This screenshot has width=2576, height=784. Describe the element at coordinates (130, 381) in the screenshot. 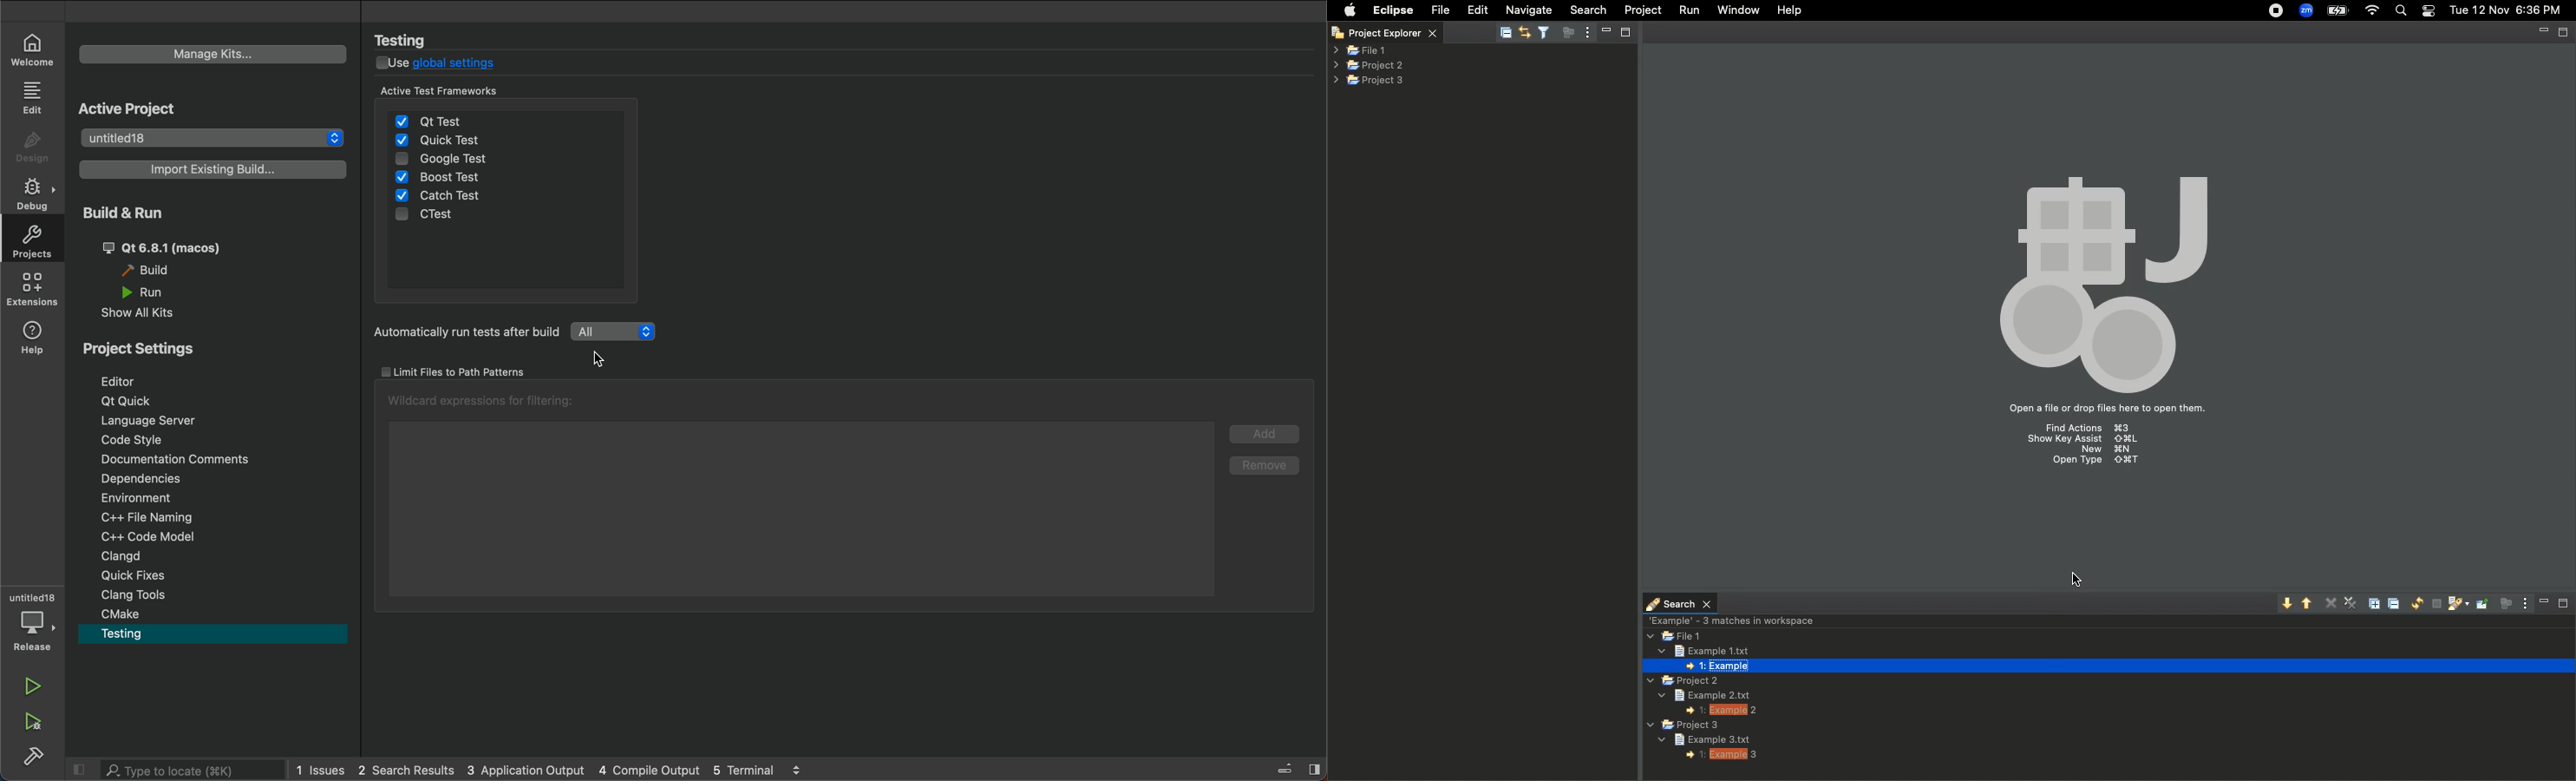

I see `editor` at that location.